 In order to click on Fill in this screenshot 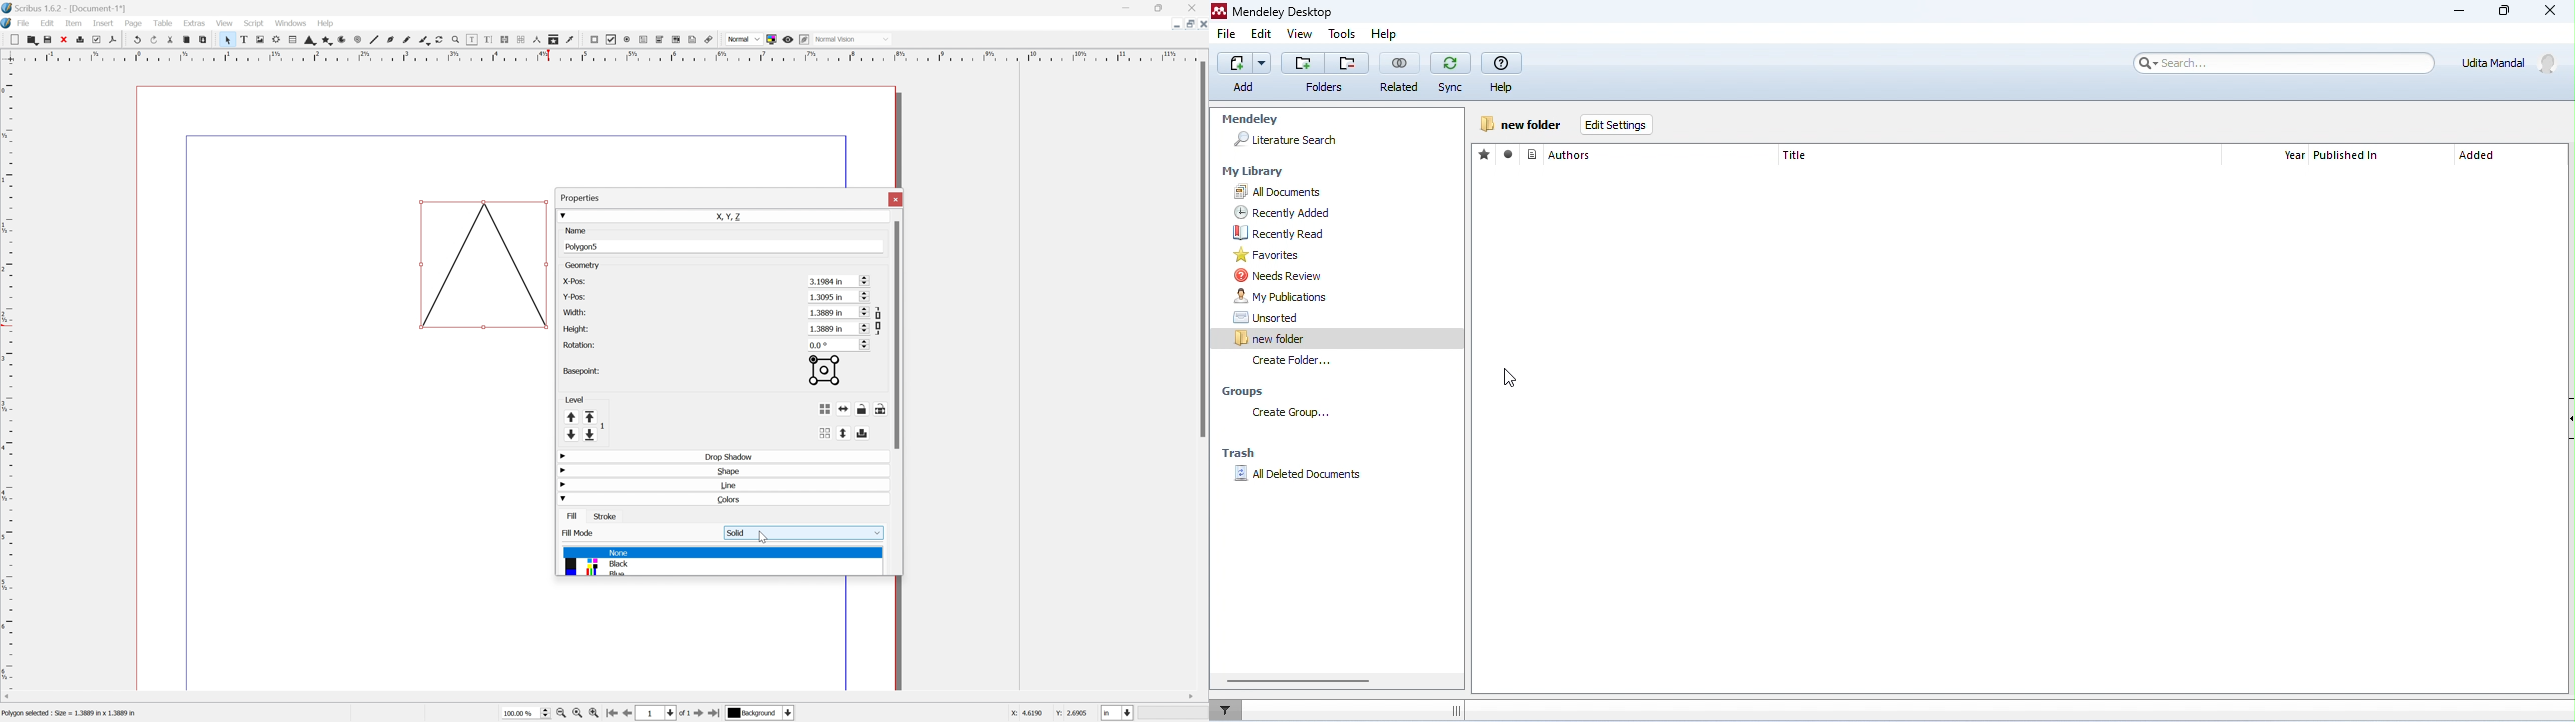, I will do `click(574, 516)`.